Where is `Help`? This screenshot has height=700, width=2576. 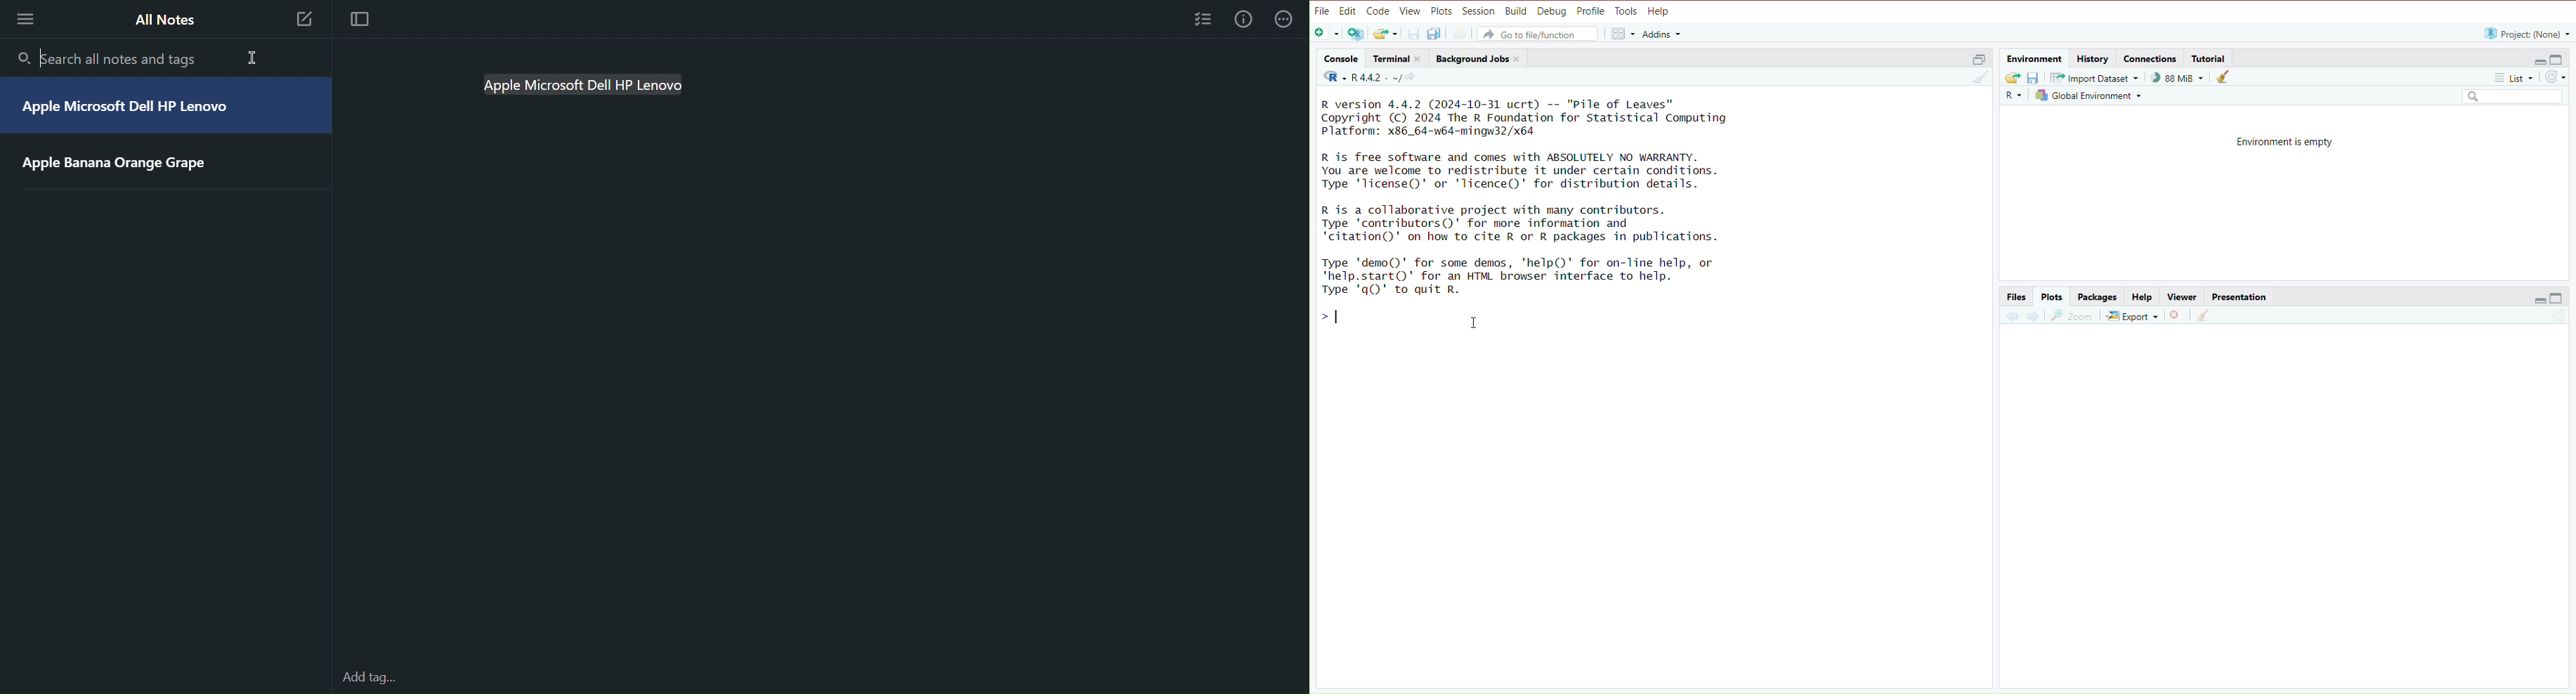
Help is located at coordinates (2142, 296).